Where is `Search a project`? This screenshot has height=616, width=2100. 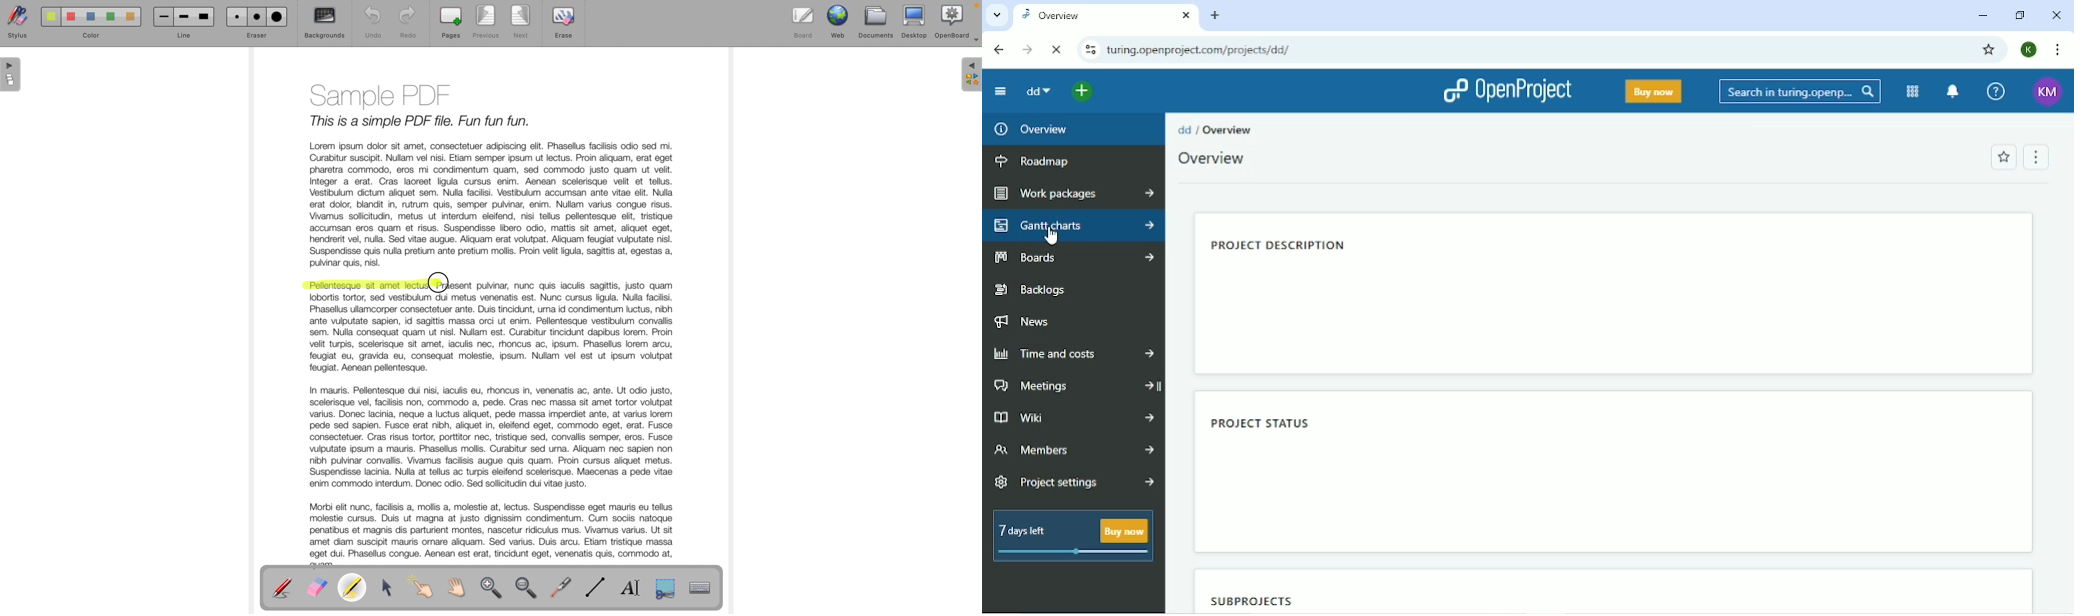
Search a project is located at coordinates (1067, 92).